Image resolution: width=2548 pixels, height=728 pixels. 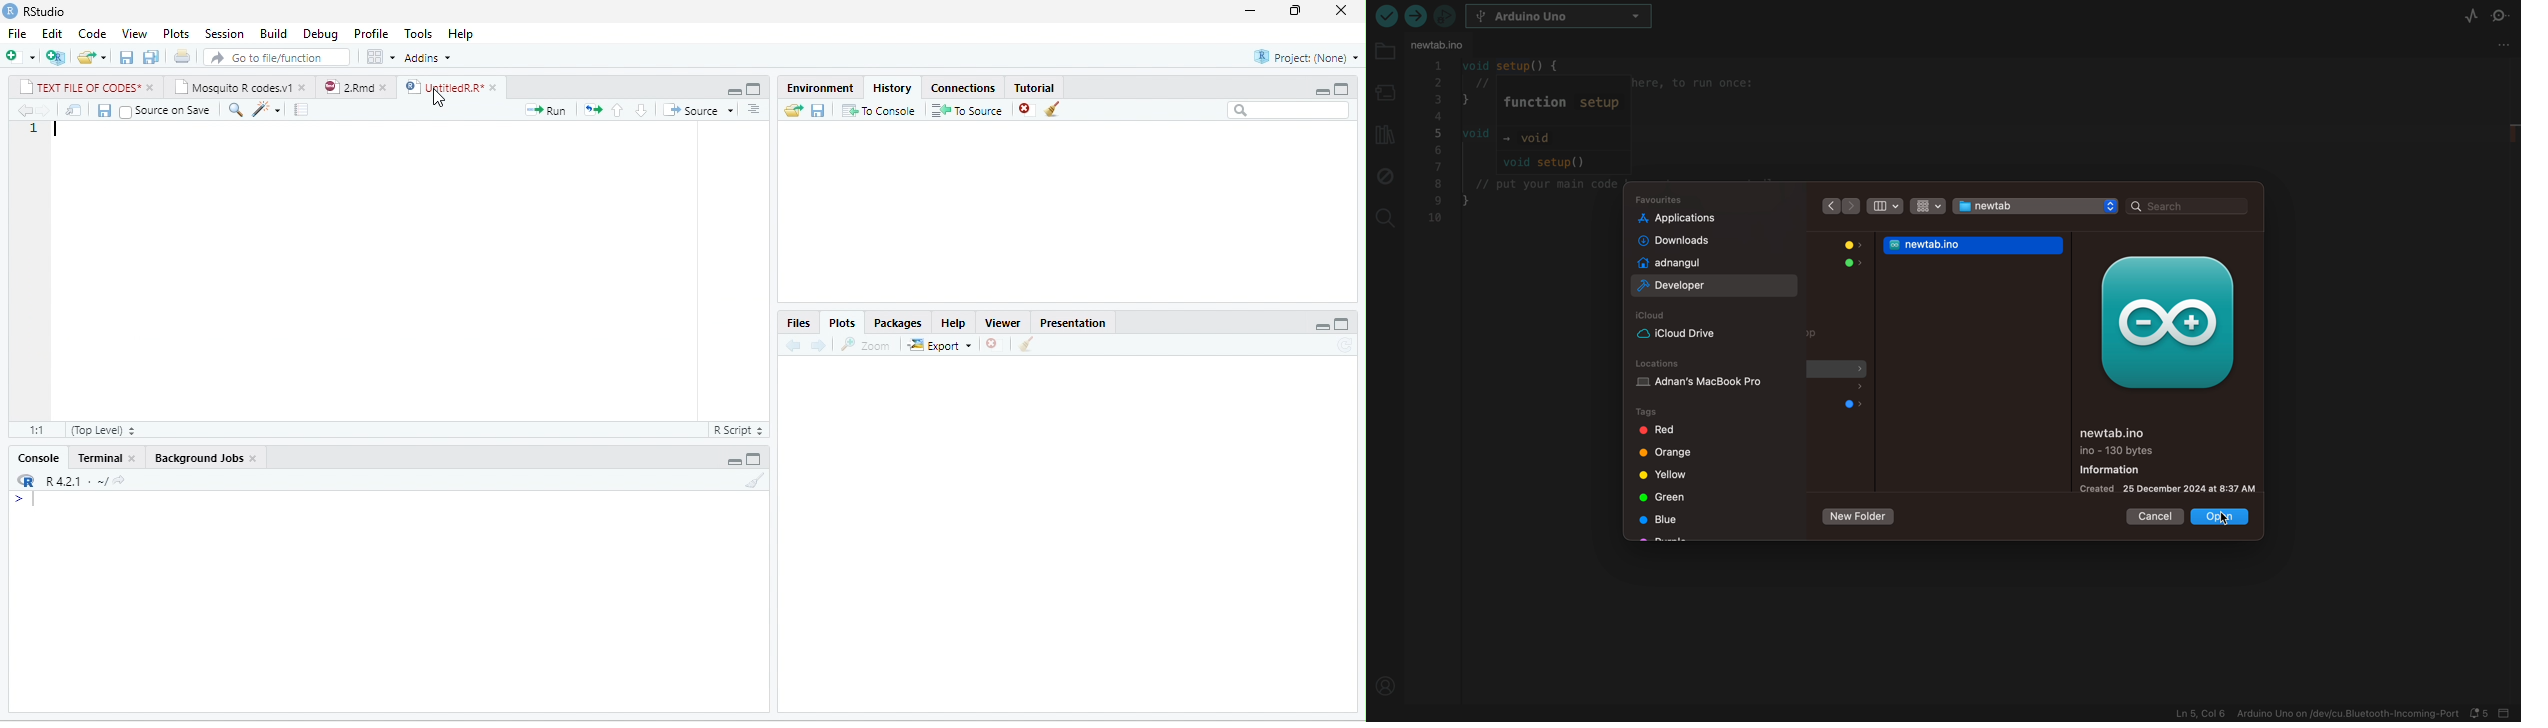 I want to click on code tools, so click(x=267, y=109).